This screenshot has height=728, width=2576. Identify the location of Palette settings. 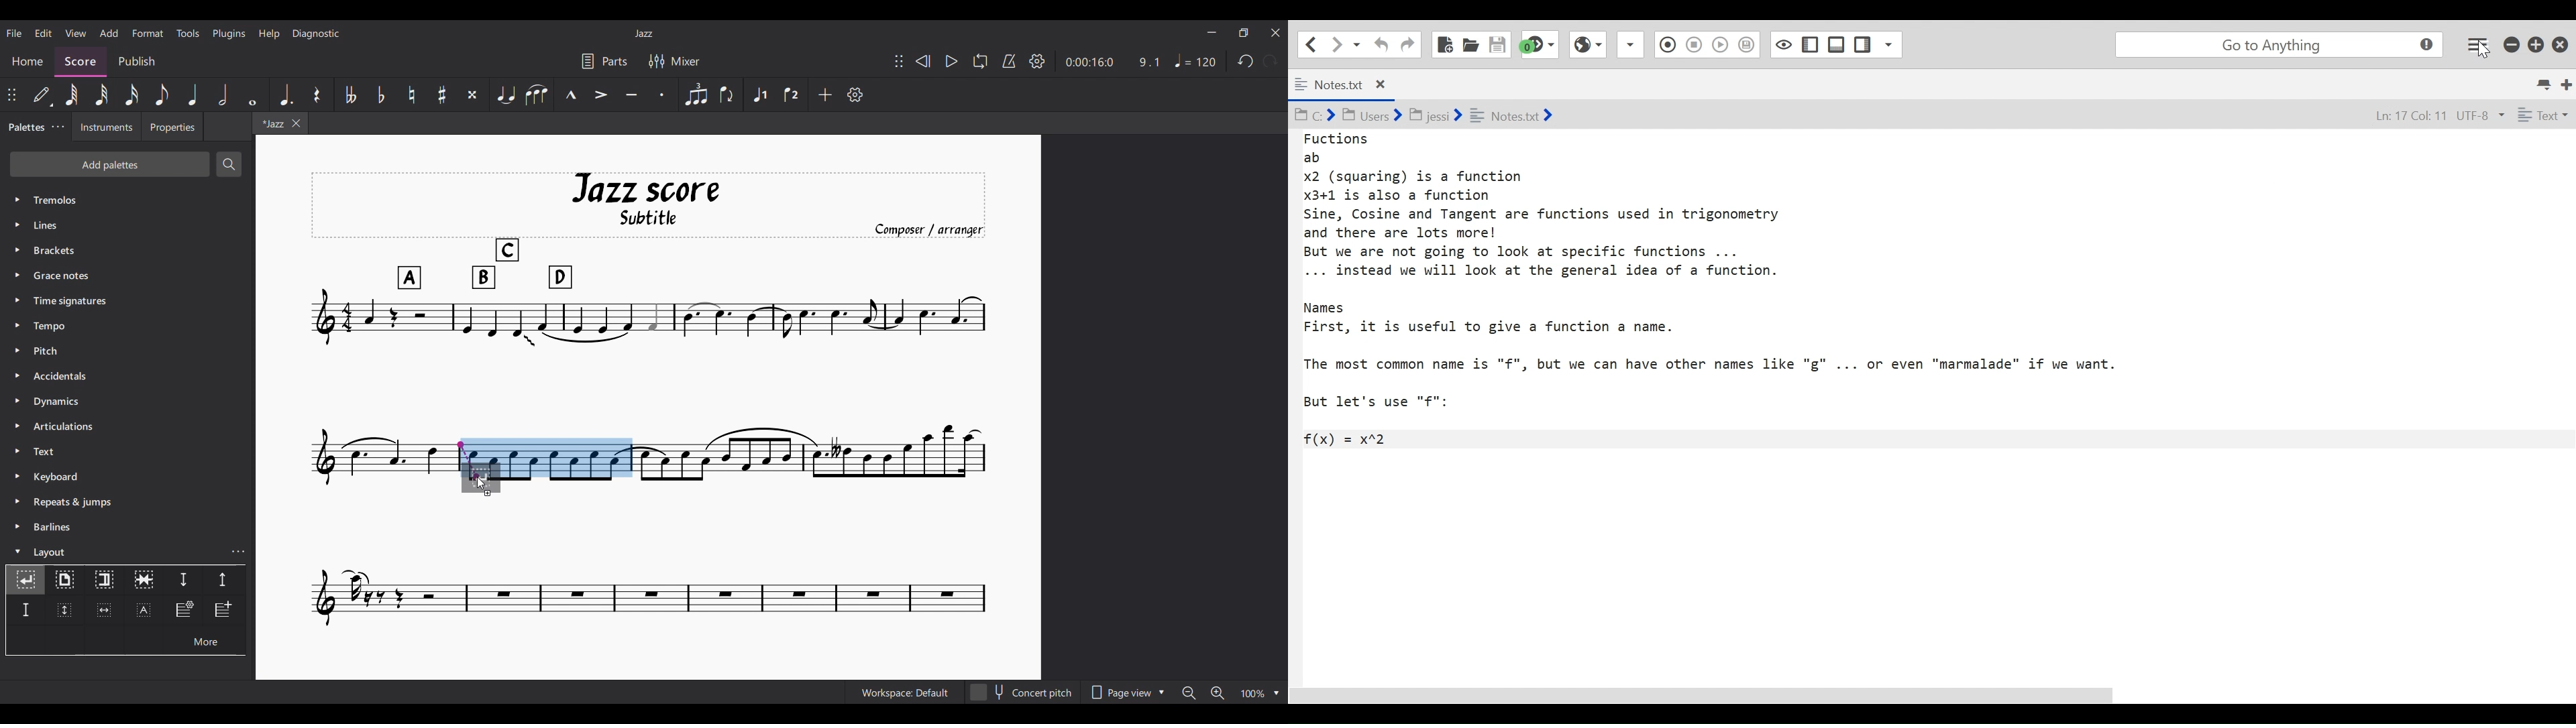
(58, 126).